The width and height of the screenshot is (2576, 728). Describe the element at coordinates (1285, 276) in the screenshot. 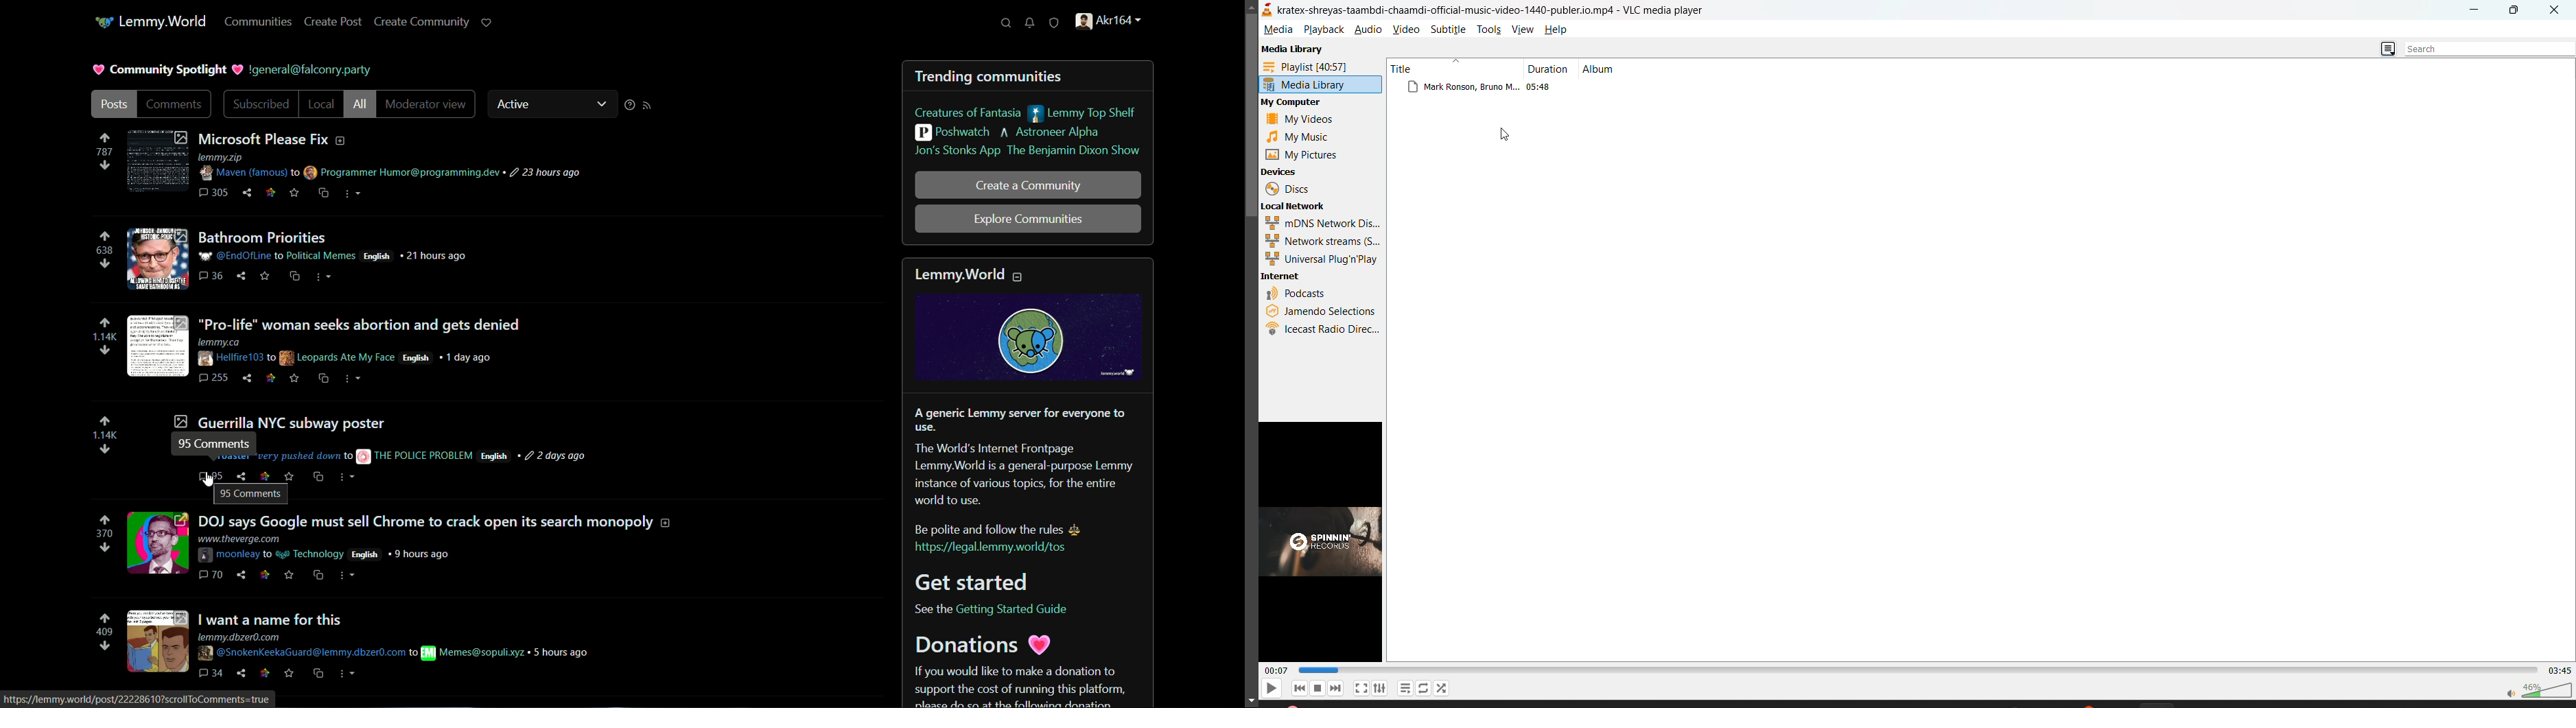

I see `internet` at that location.